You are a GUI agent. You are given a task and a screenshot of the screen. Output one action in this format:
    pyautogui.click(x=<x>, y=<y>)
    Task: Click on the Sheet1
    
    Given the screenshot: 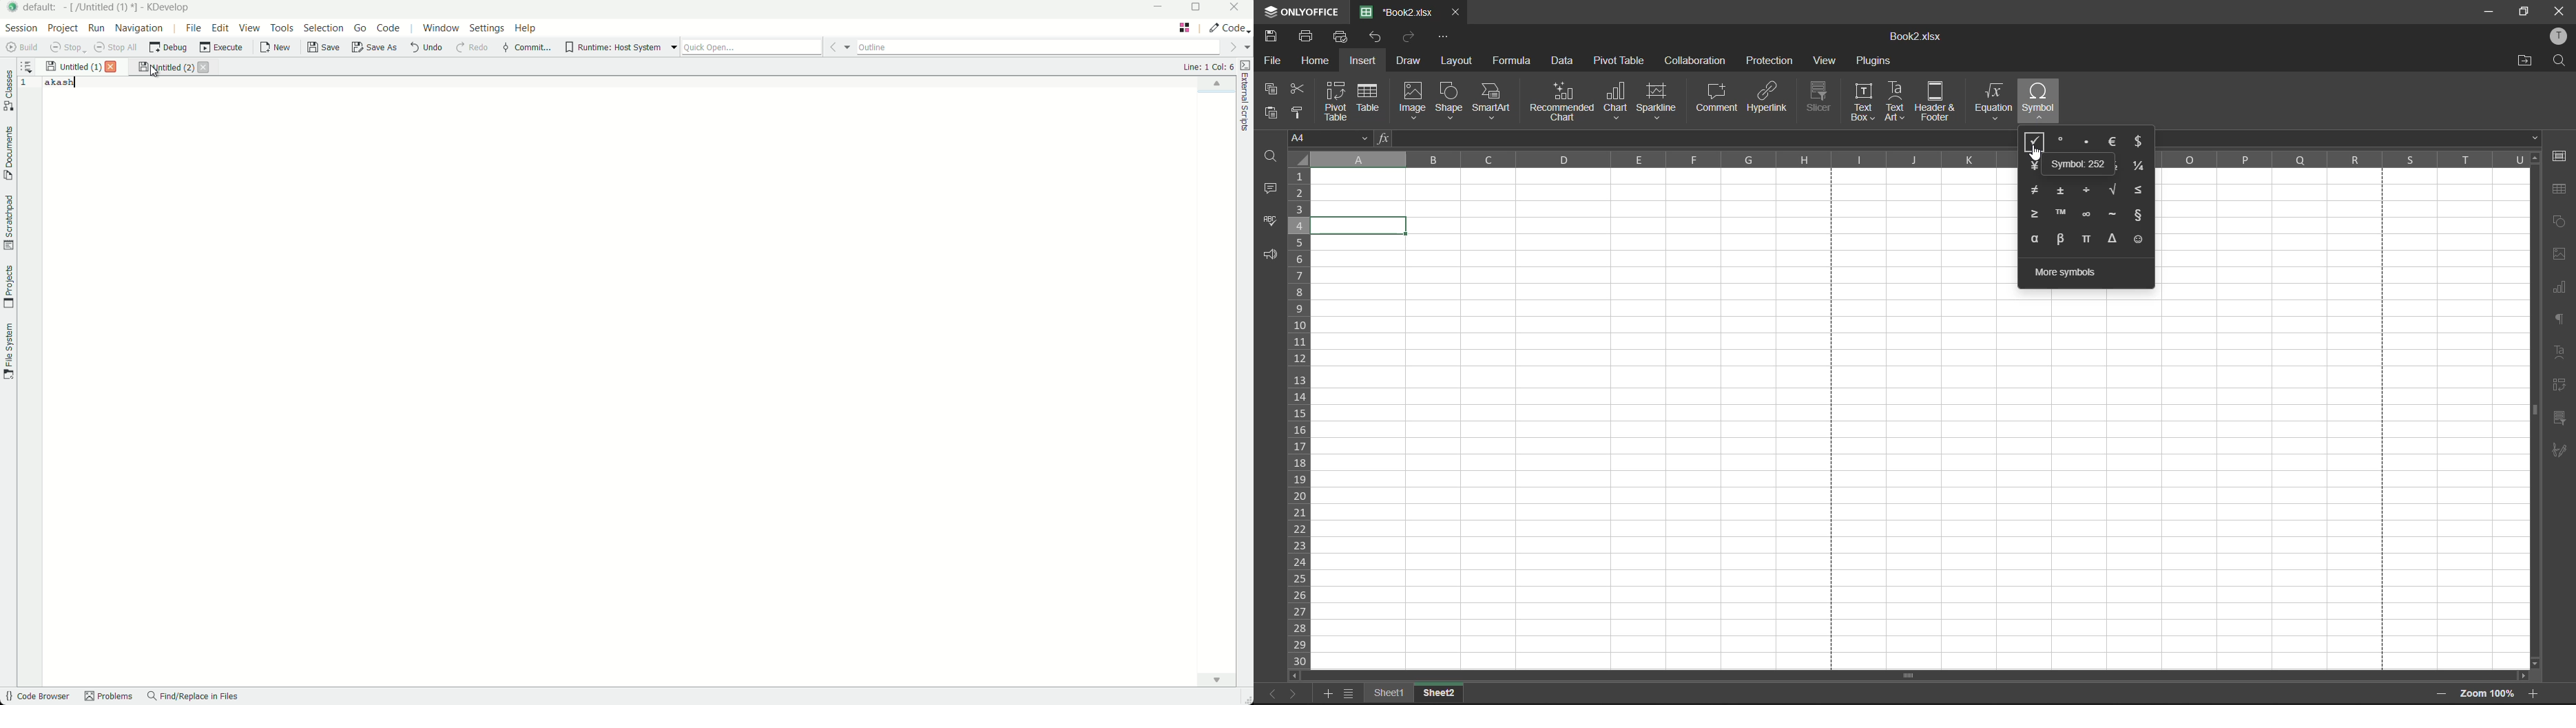 What is the action you would take?
    pyautogui.click(x=1389, y=695)
    